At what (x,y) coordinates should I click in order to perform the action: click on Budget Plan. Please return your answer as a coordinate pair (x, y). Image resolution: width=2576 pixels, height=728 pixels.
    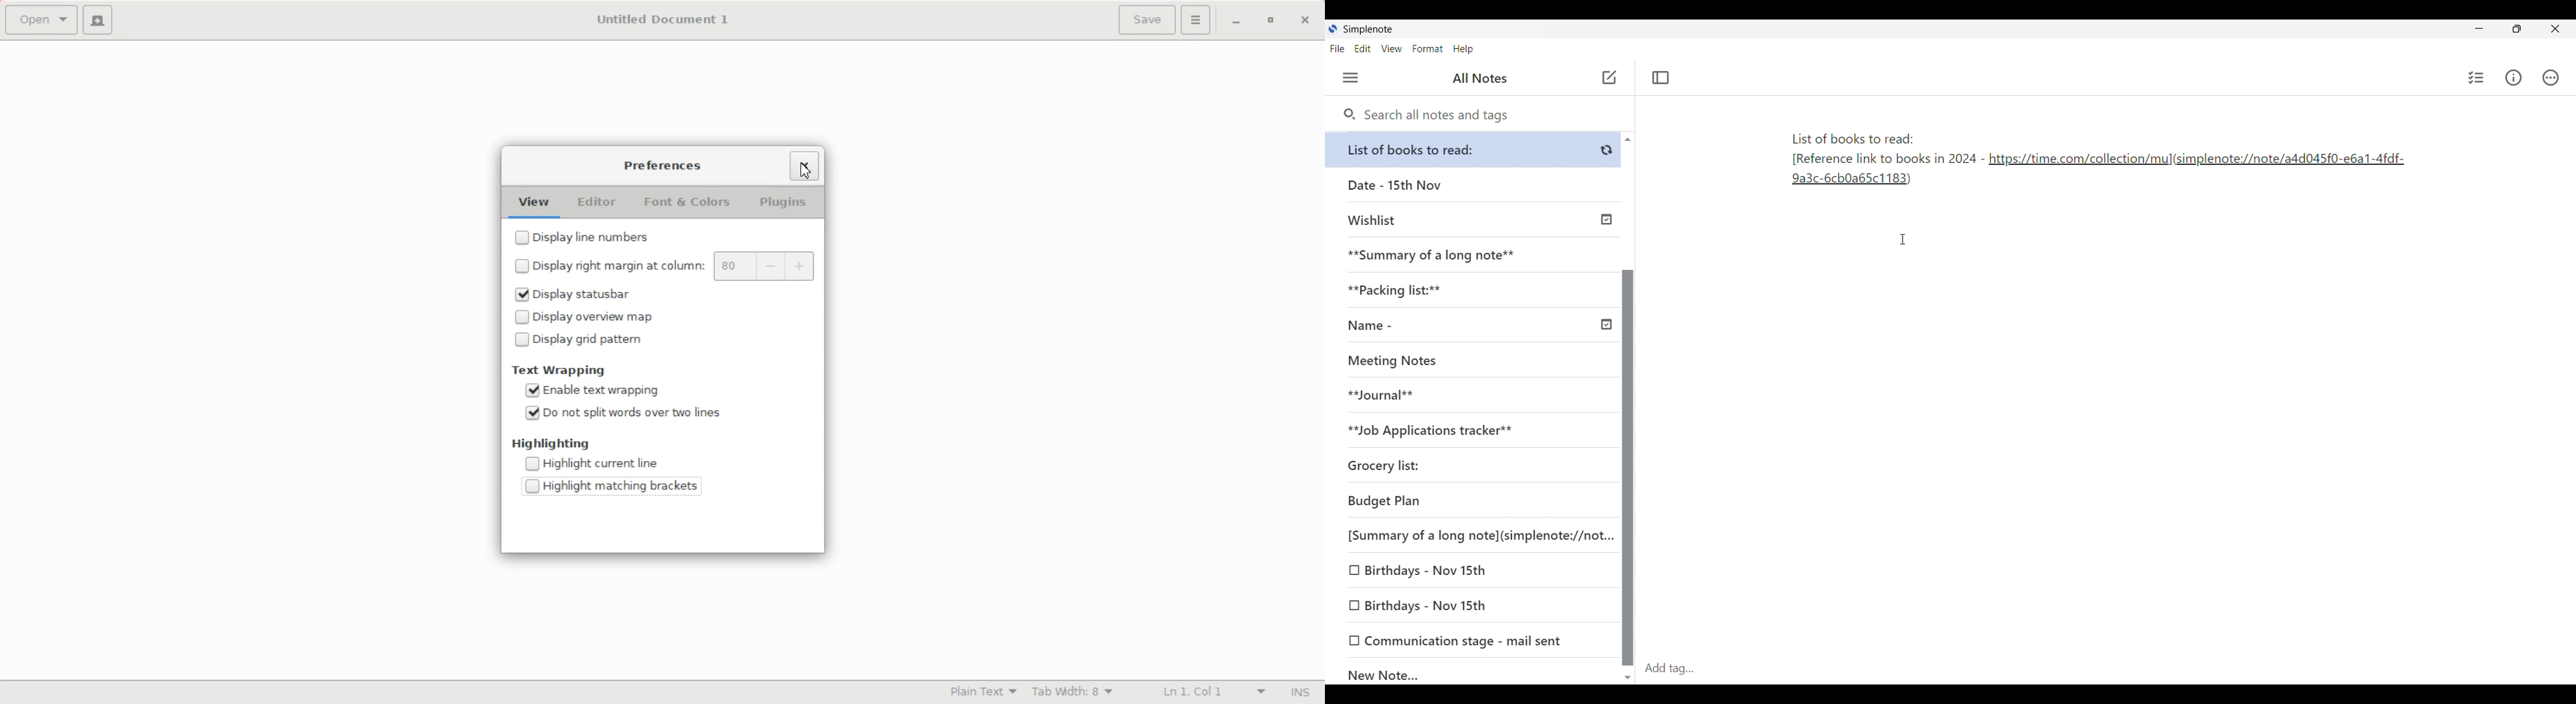
    Looking at the image, I should click on (1471, 502).